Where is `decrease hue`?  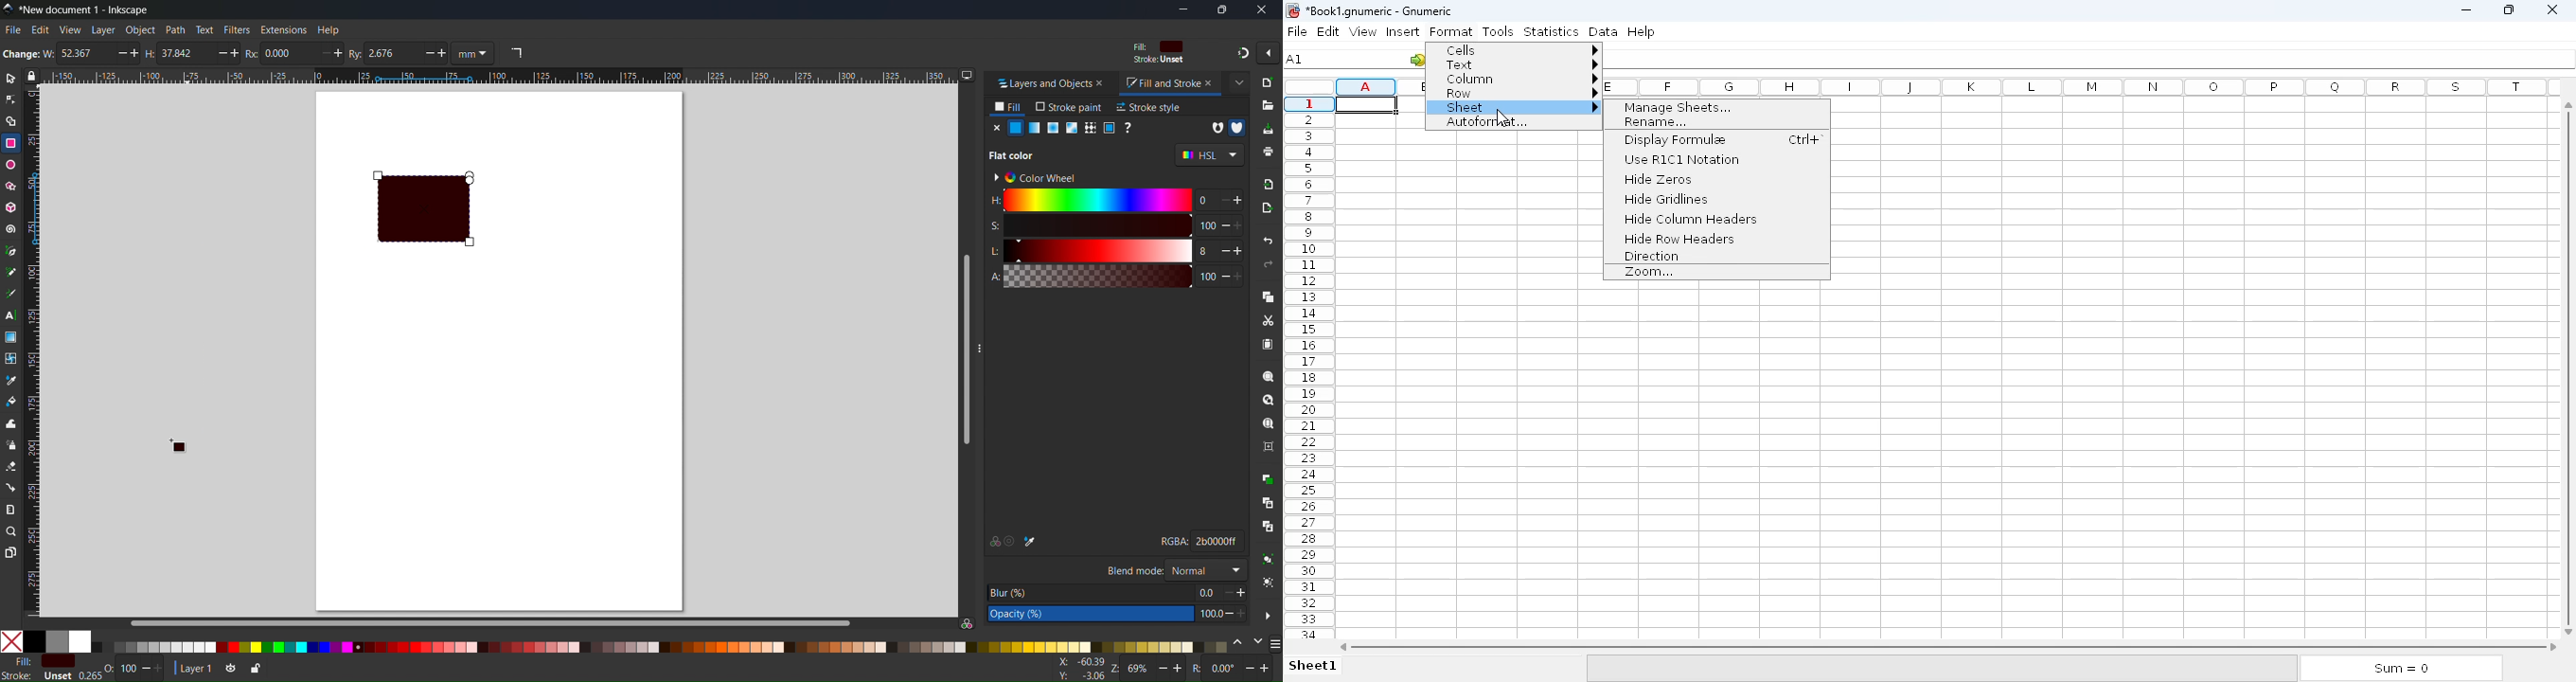
decrease hue is located at coordinates (1240, 201).